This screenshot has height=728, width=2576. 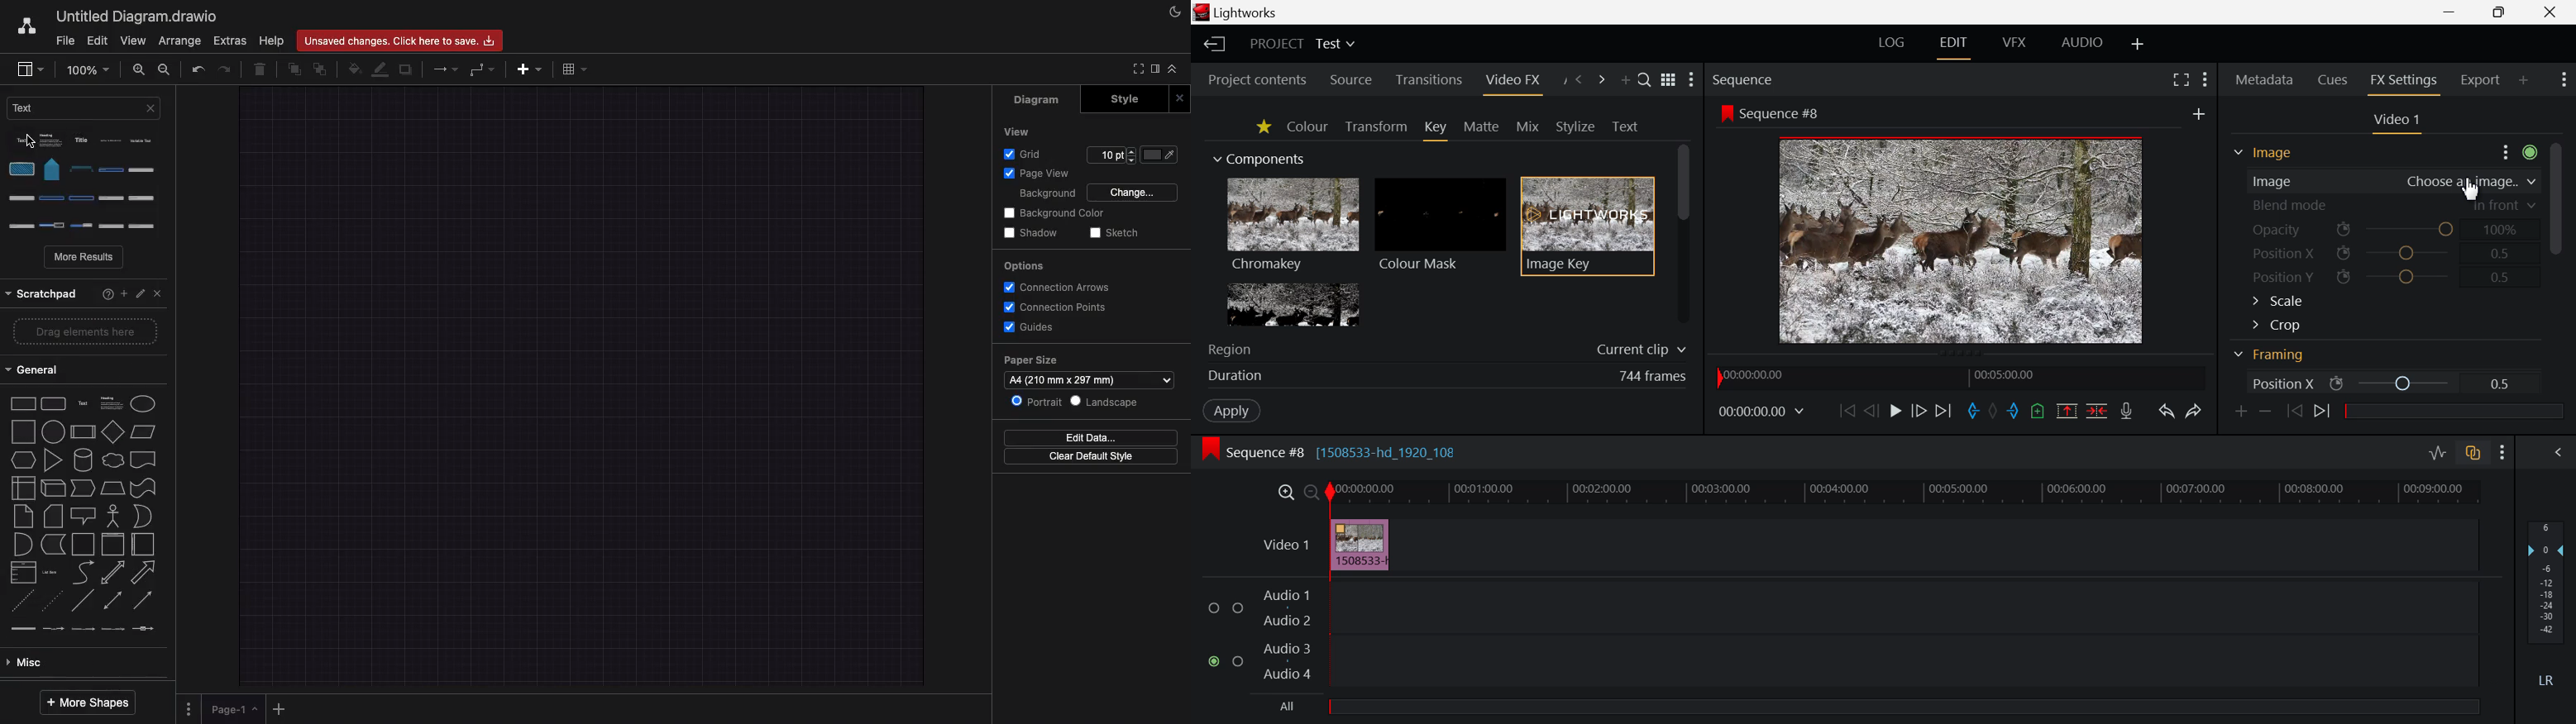 I want to click on Colour, so click(x=1308, y=127).